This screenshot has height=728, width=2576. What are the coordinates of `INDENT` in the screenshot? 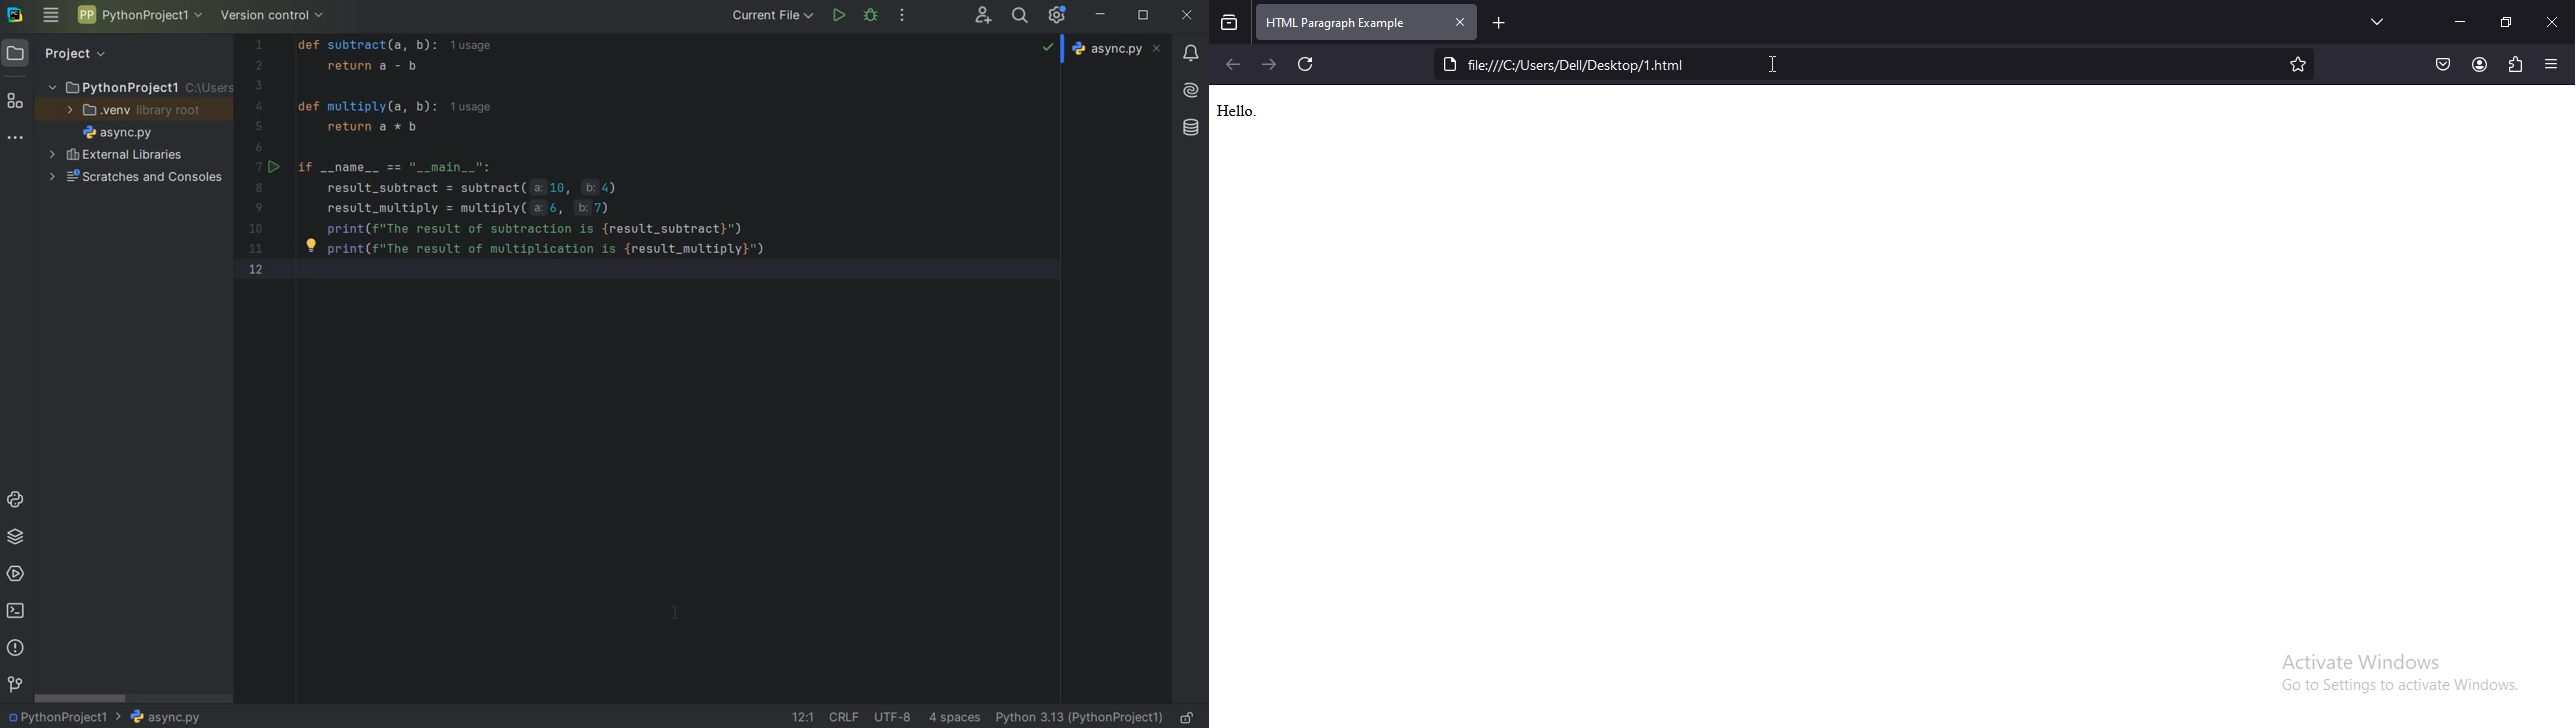 It's located at (953, 717).